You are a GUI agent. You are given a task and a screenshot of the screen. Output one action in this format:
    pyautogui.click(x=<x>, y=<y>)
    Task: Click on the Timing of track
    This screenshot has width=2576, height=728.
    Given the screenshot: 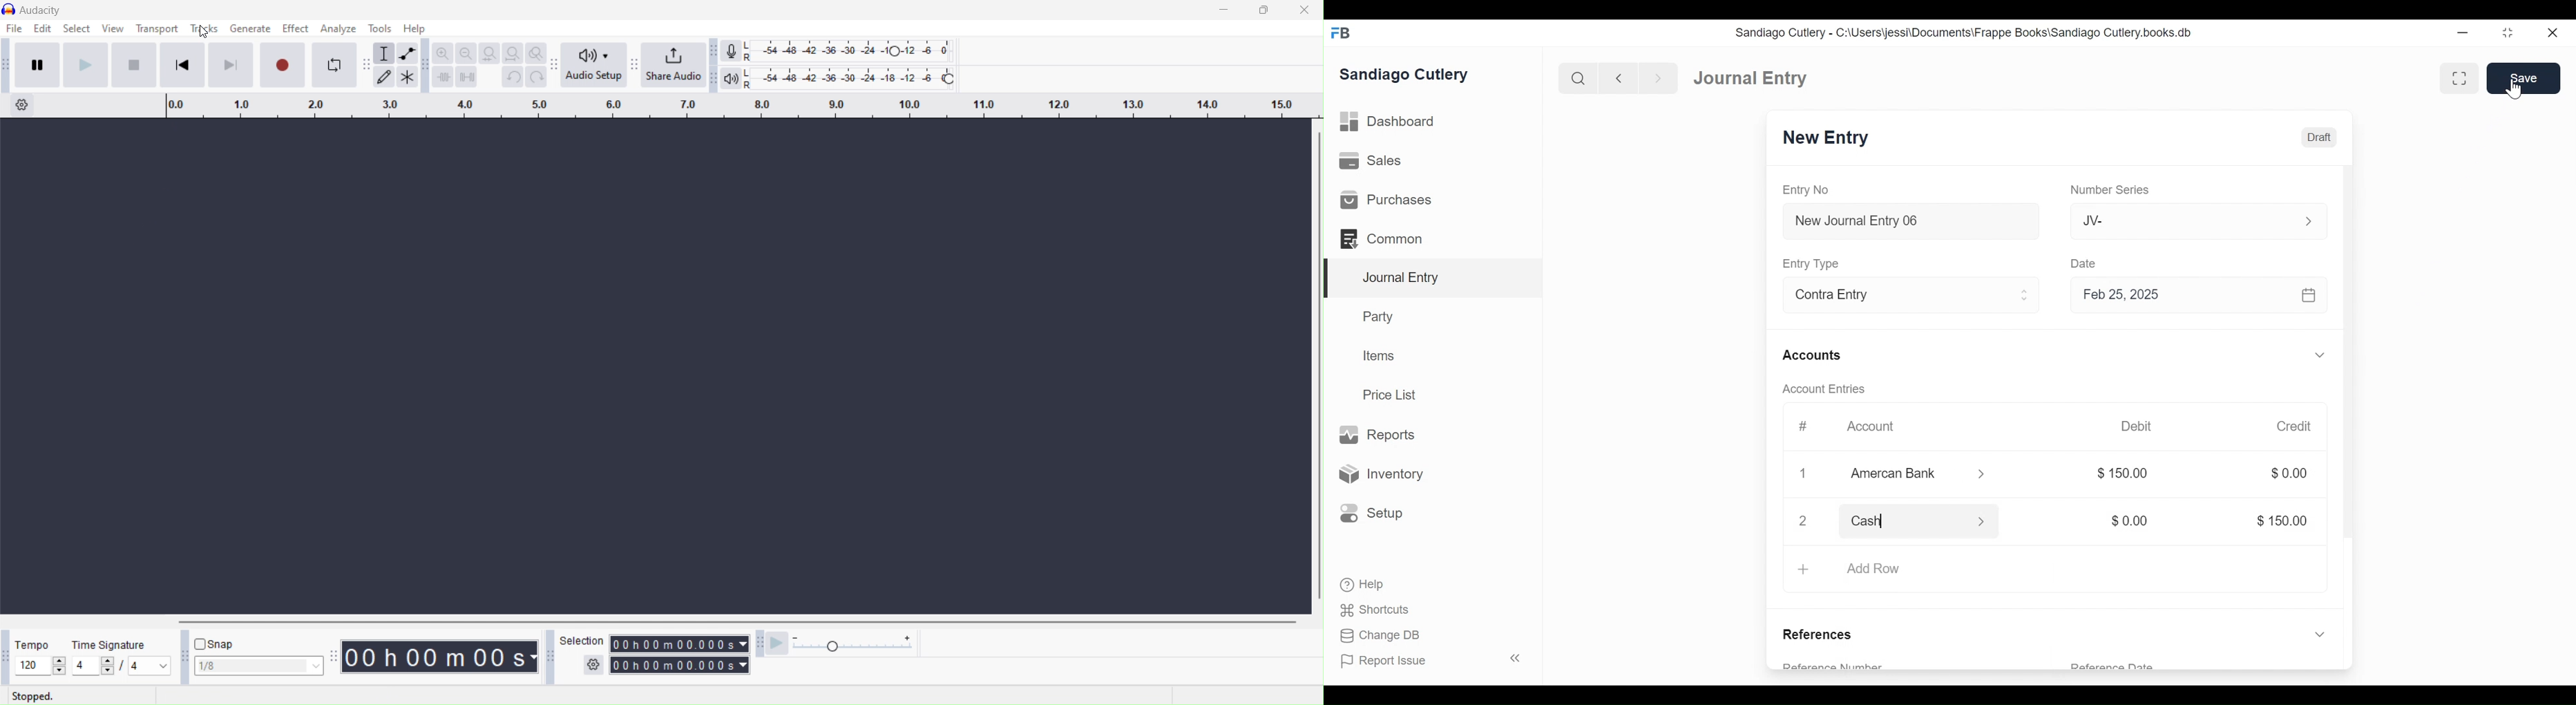 What is the action you would take?
    pyautogui.click(x=680, y=664)
    